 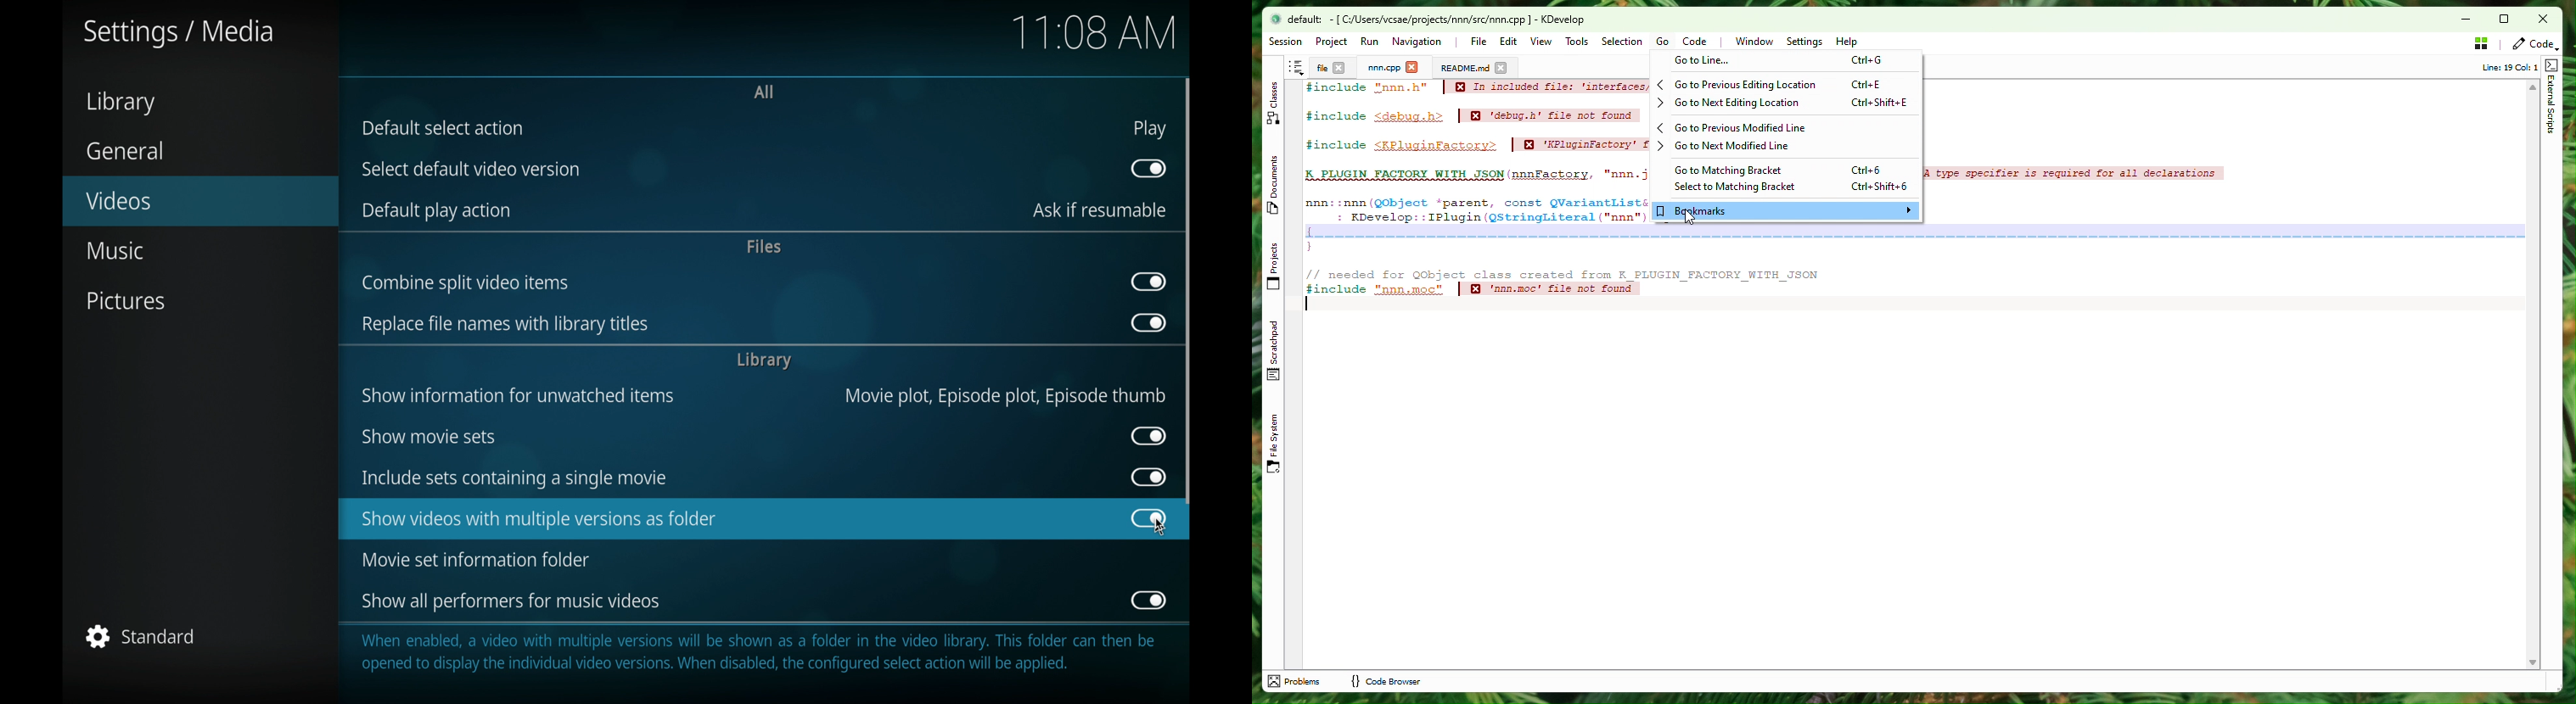 What do you see at coordinates (1785, 60) in the screenshot?
I see `Go to line` at bounding box center [1785, 60].